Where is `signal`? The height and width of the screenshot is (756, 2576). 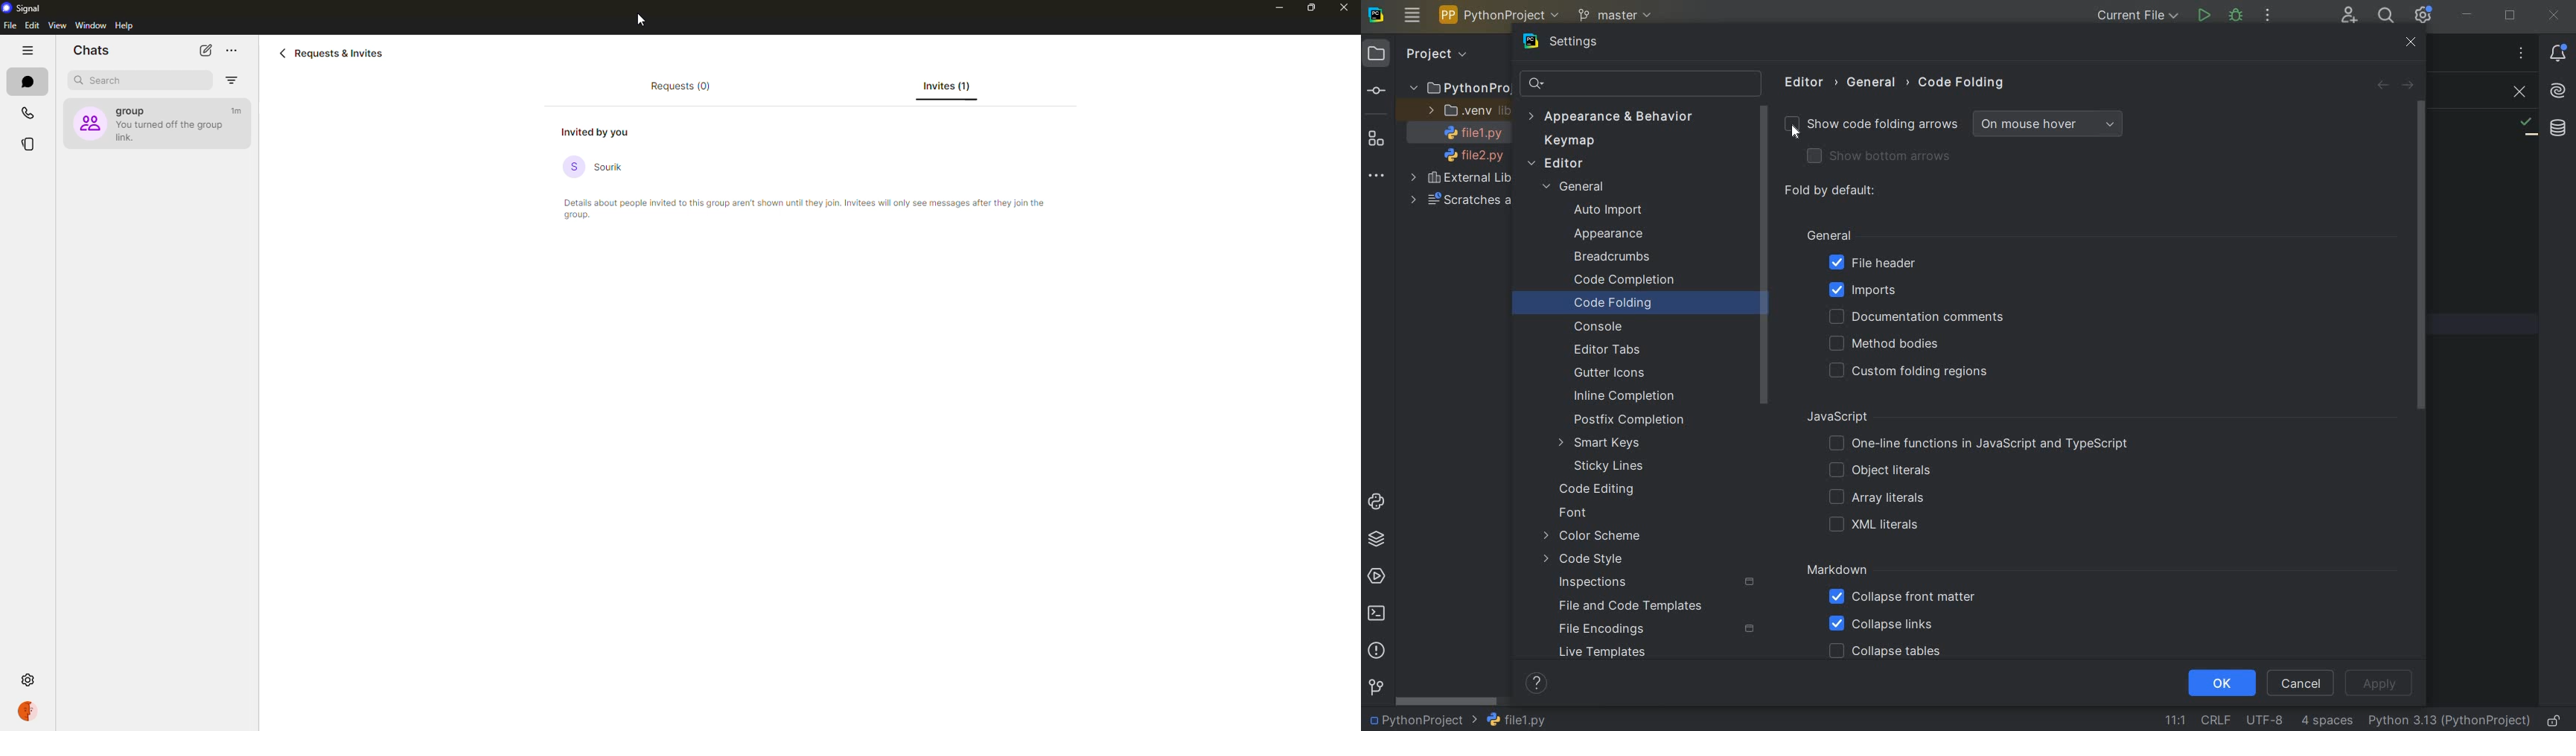 signal is located at coordinates (26, 10).